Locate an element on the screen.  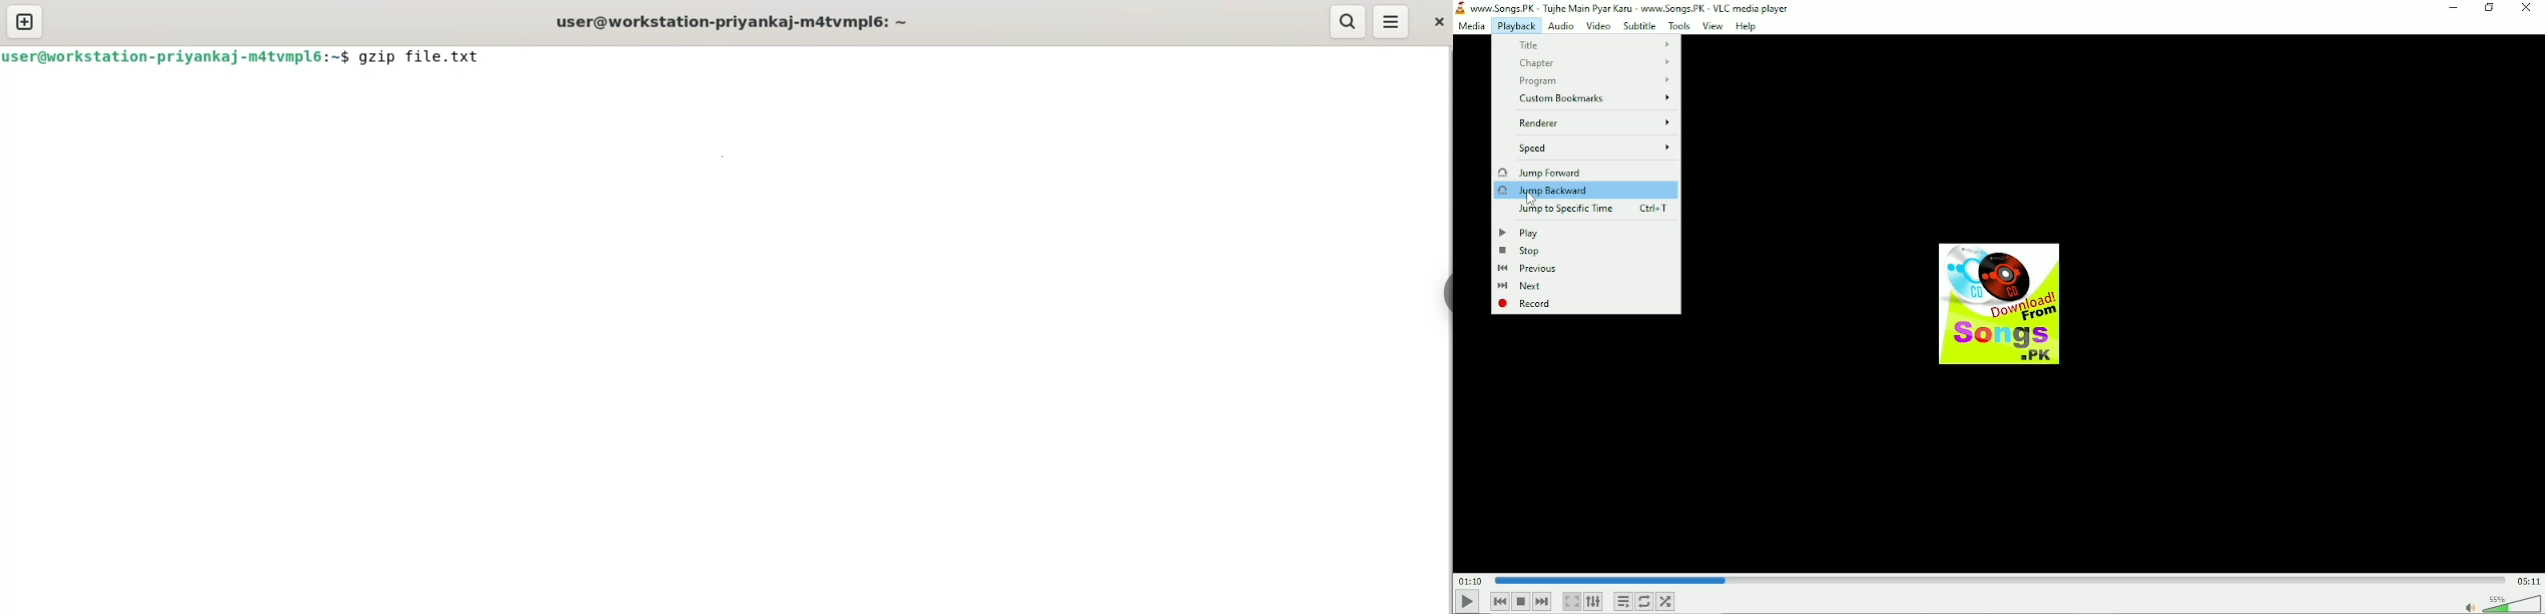
application logo is located at coordinates (1460, 8).